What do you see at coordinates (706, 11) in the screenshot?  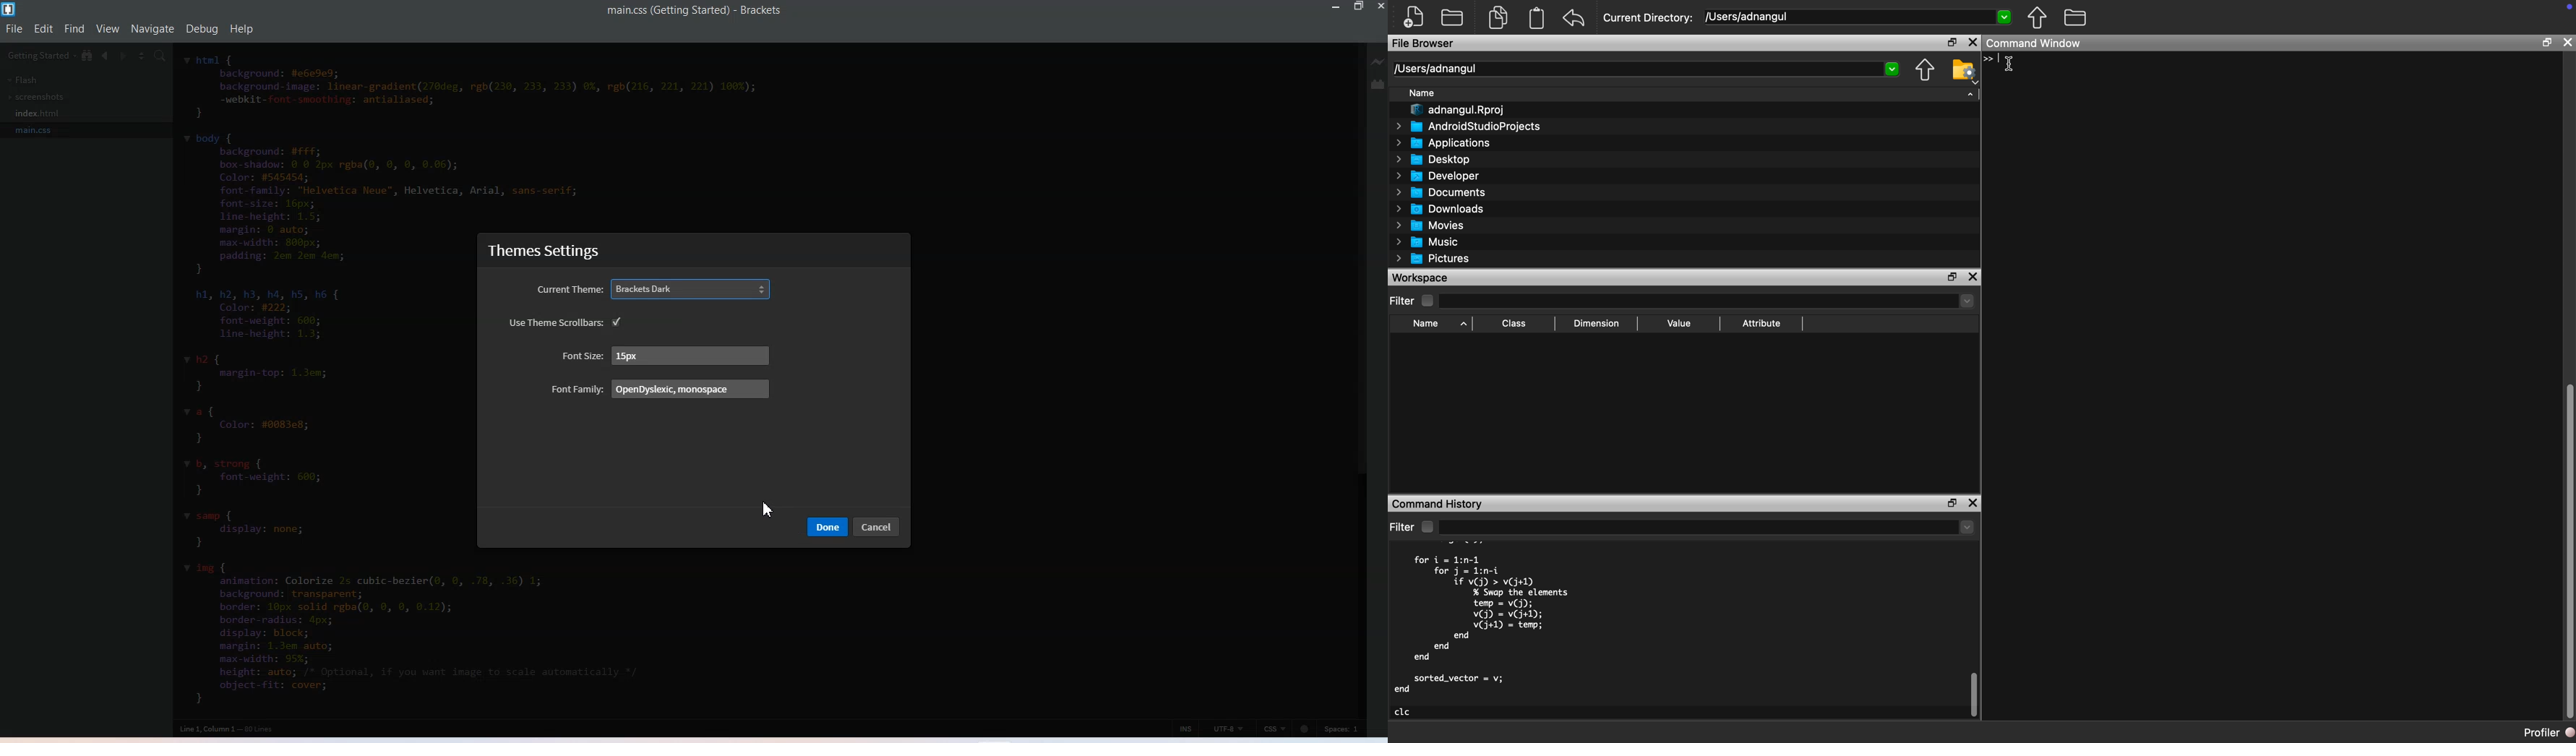 I see `main.css(getting started) - Brackets` at bounding box center [706, 11].